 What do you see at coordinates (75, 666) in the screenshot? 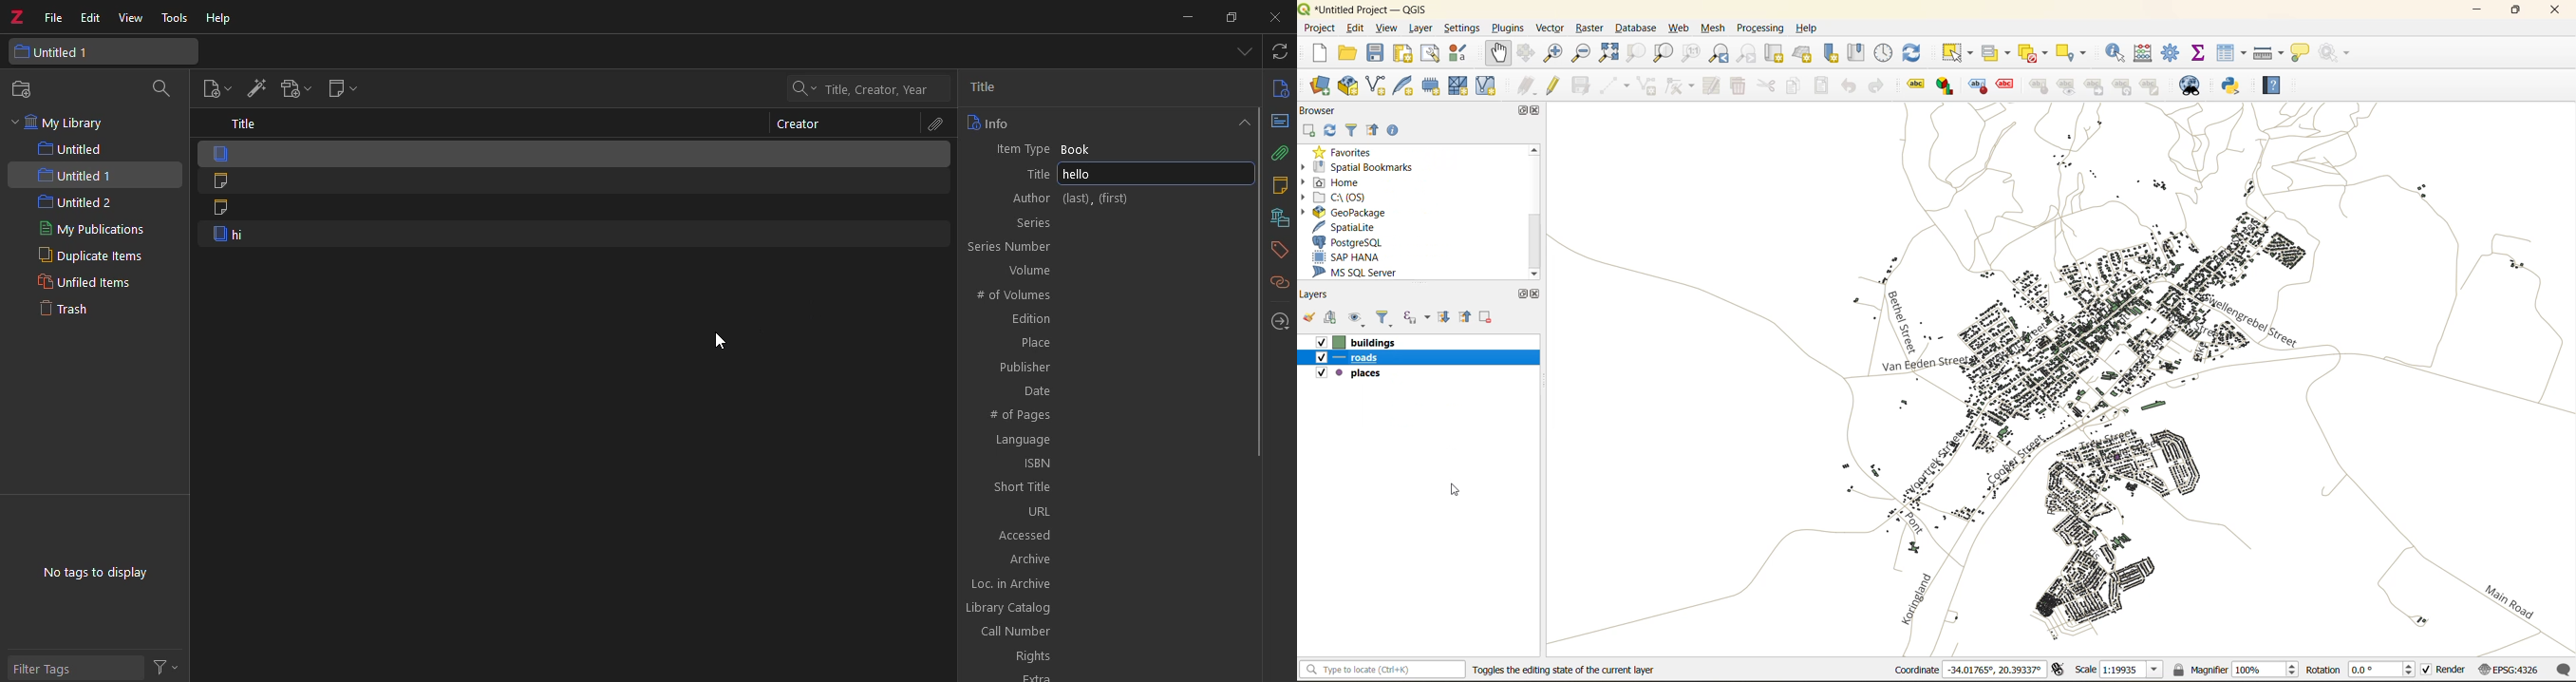
I see `filter tags` at bounding box center [75, 666].